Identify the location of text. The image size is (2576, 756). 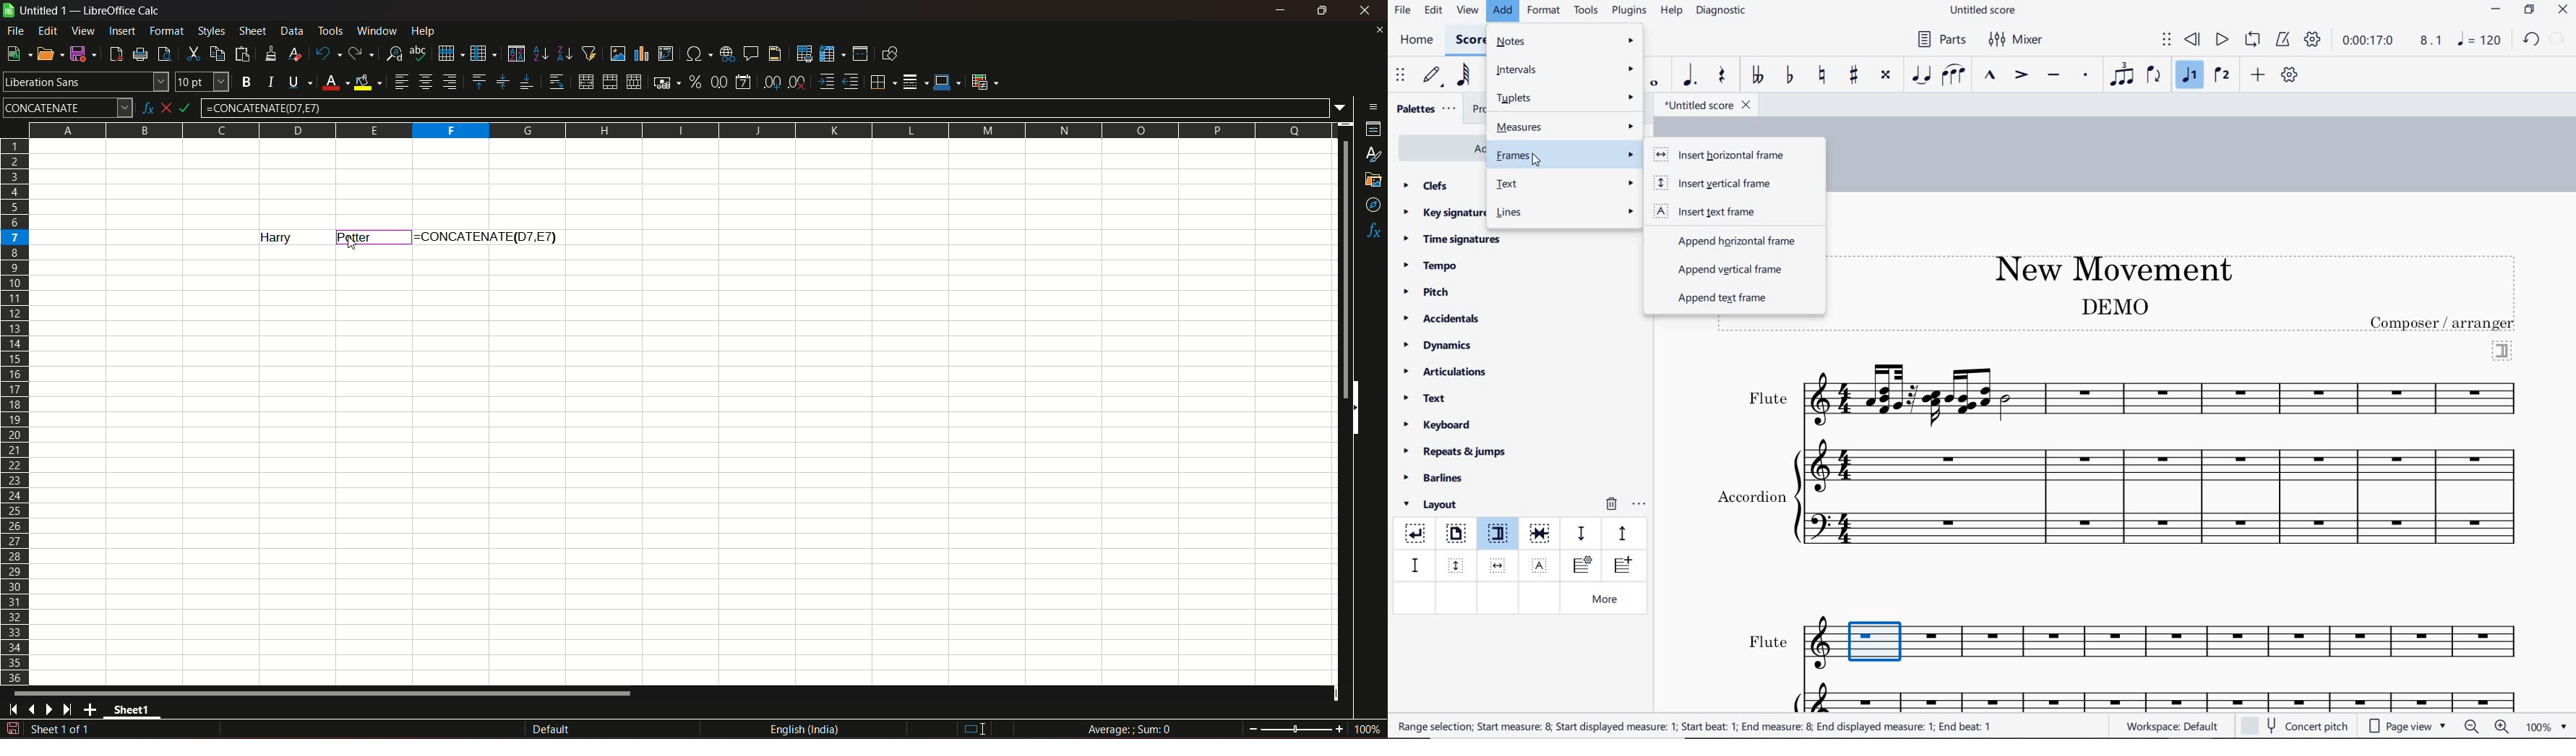
(1426, 400).